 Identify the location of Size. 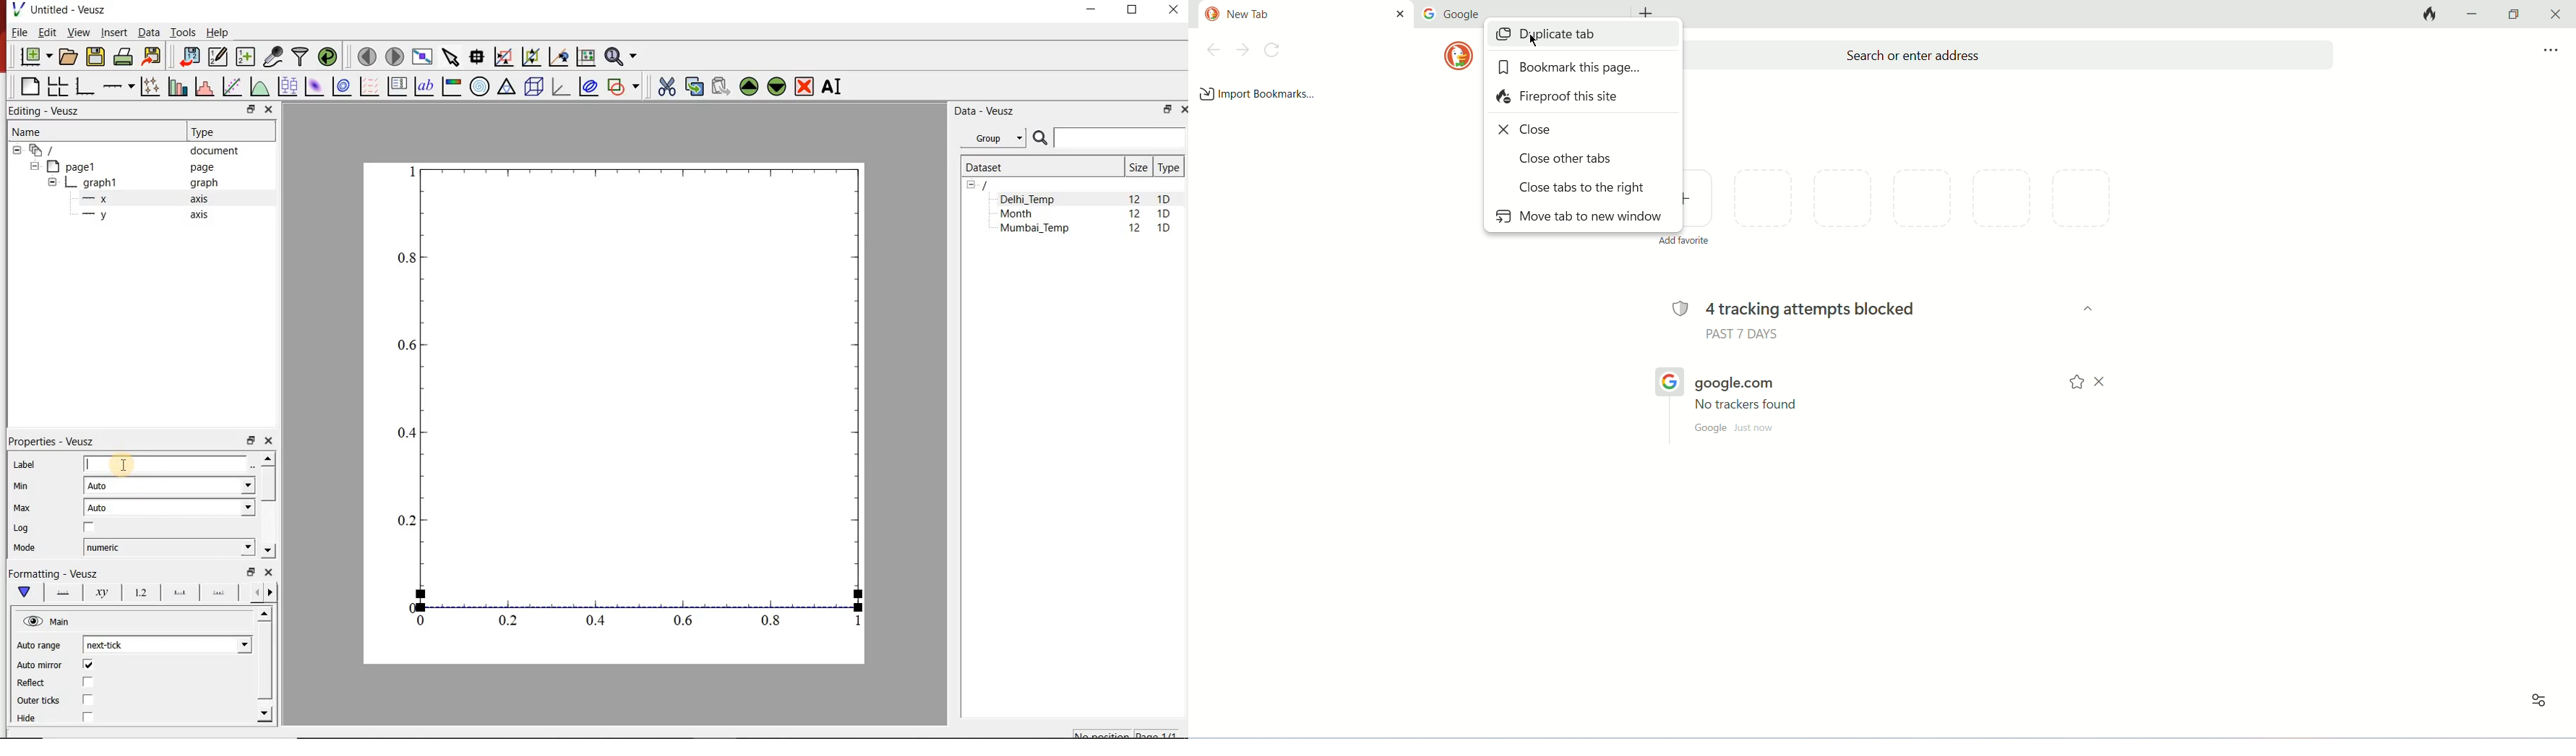
(1138, 167).